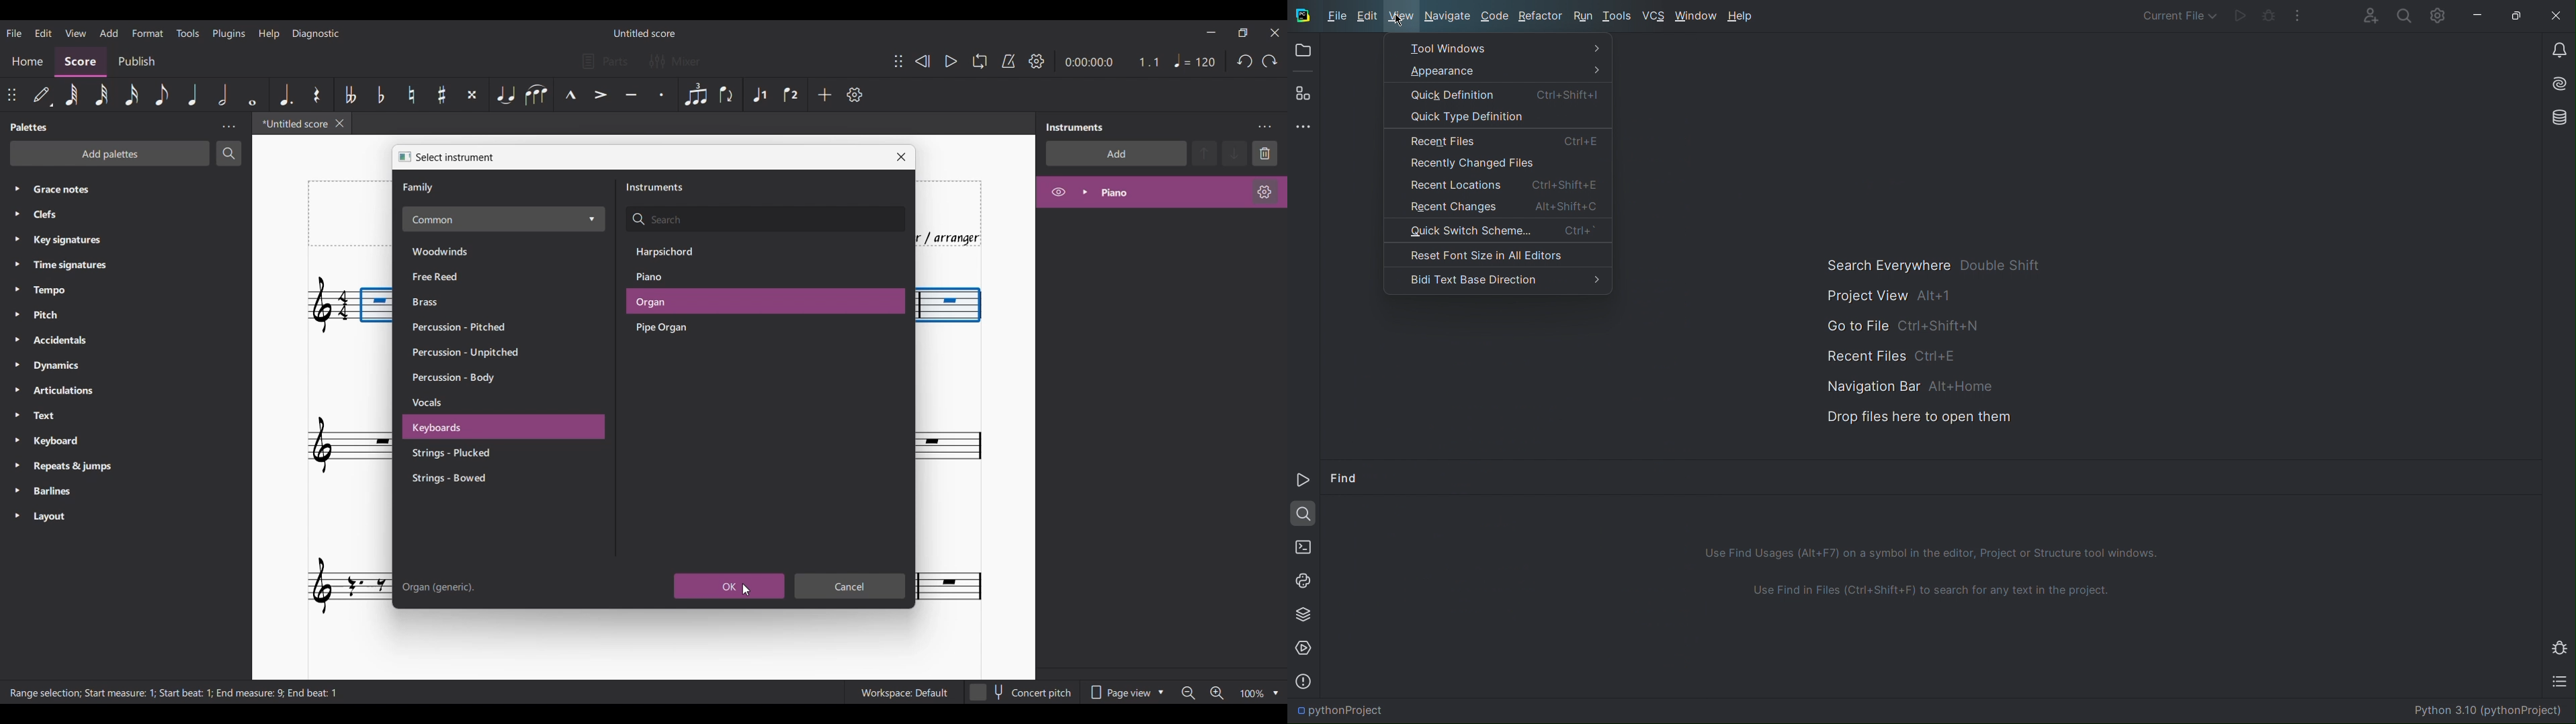 The image size is (2576, 728). What do you see at coordinates (442, 94) in the screenshot?
I see `Toggle sharp` at bounding box center [442, 94].